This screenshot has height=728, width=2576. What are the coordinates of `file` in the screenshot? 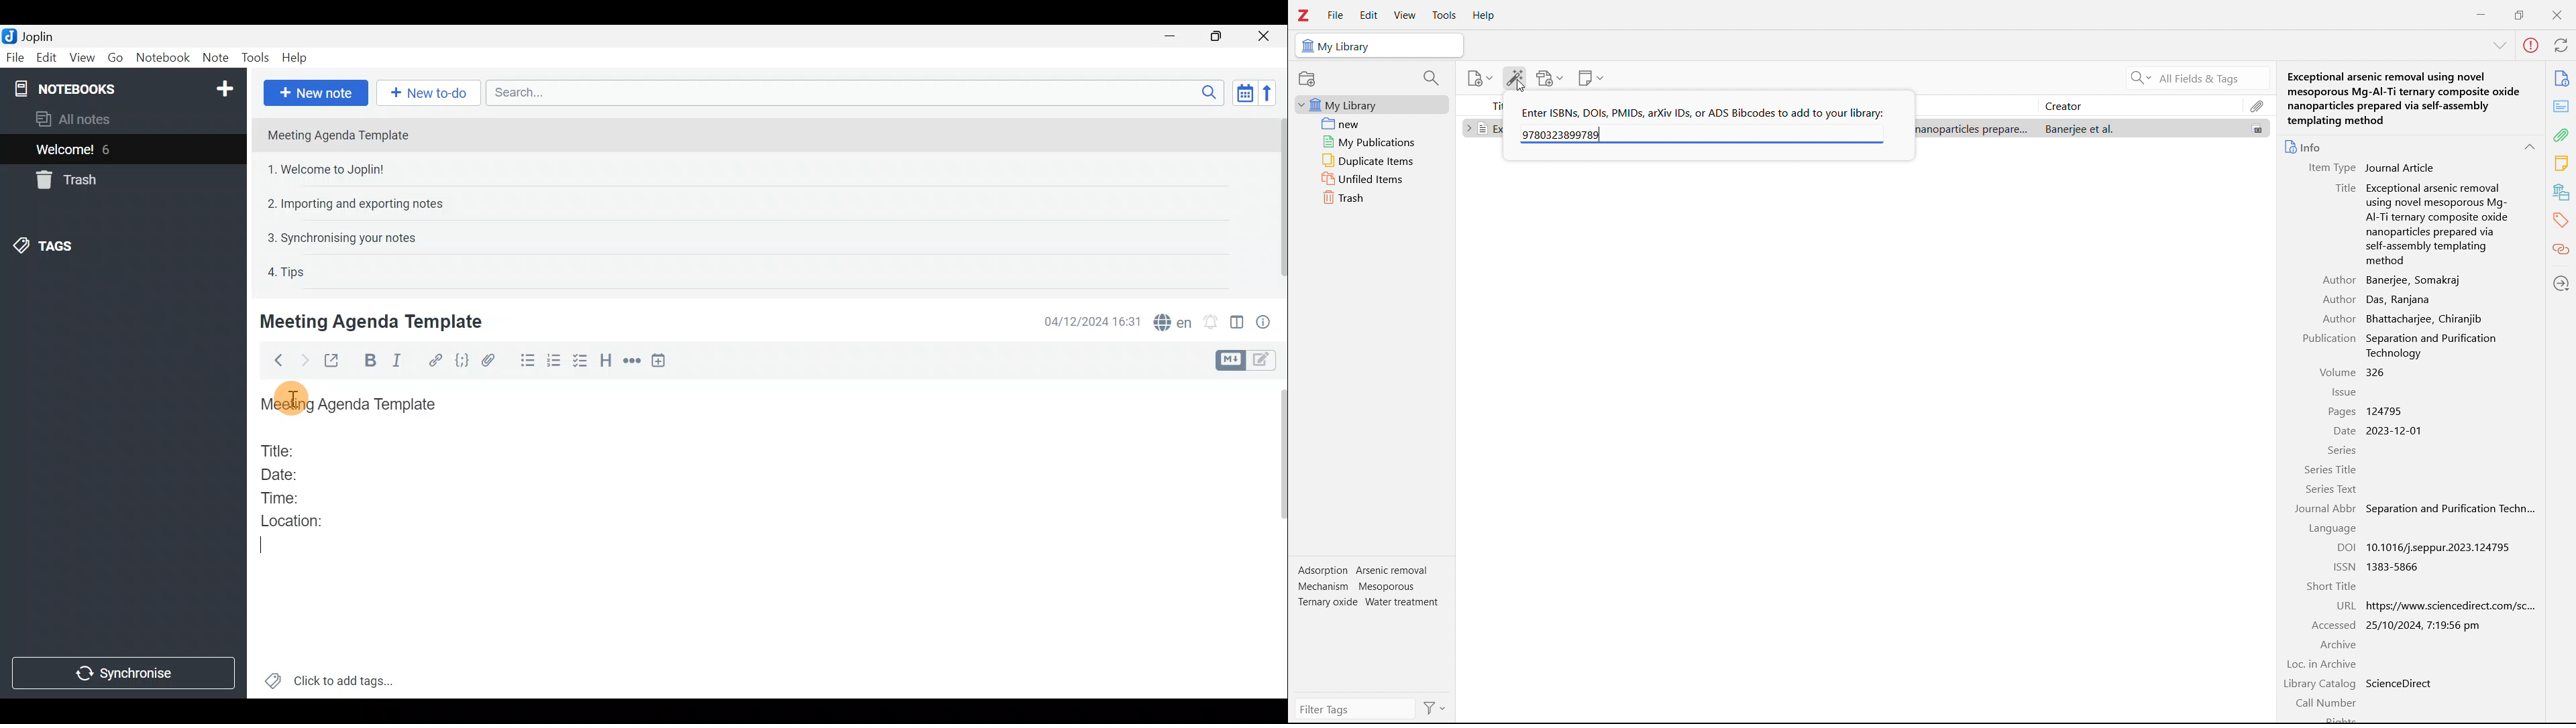 It's located at (1334, 15).